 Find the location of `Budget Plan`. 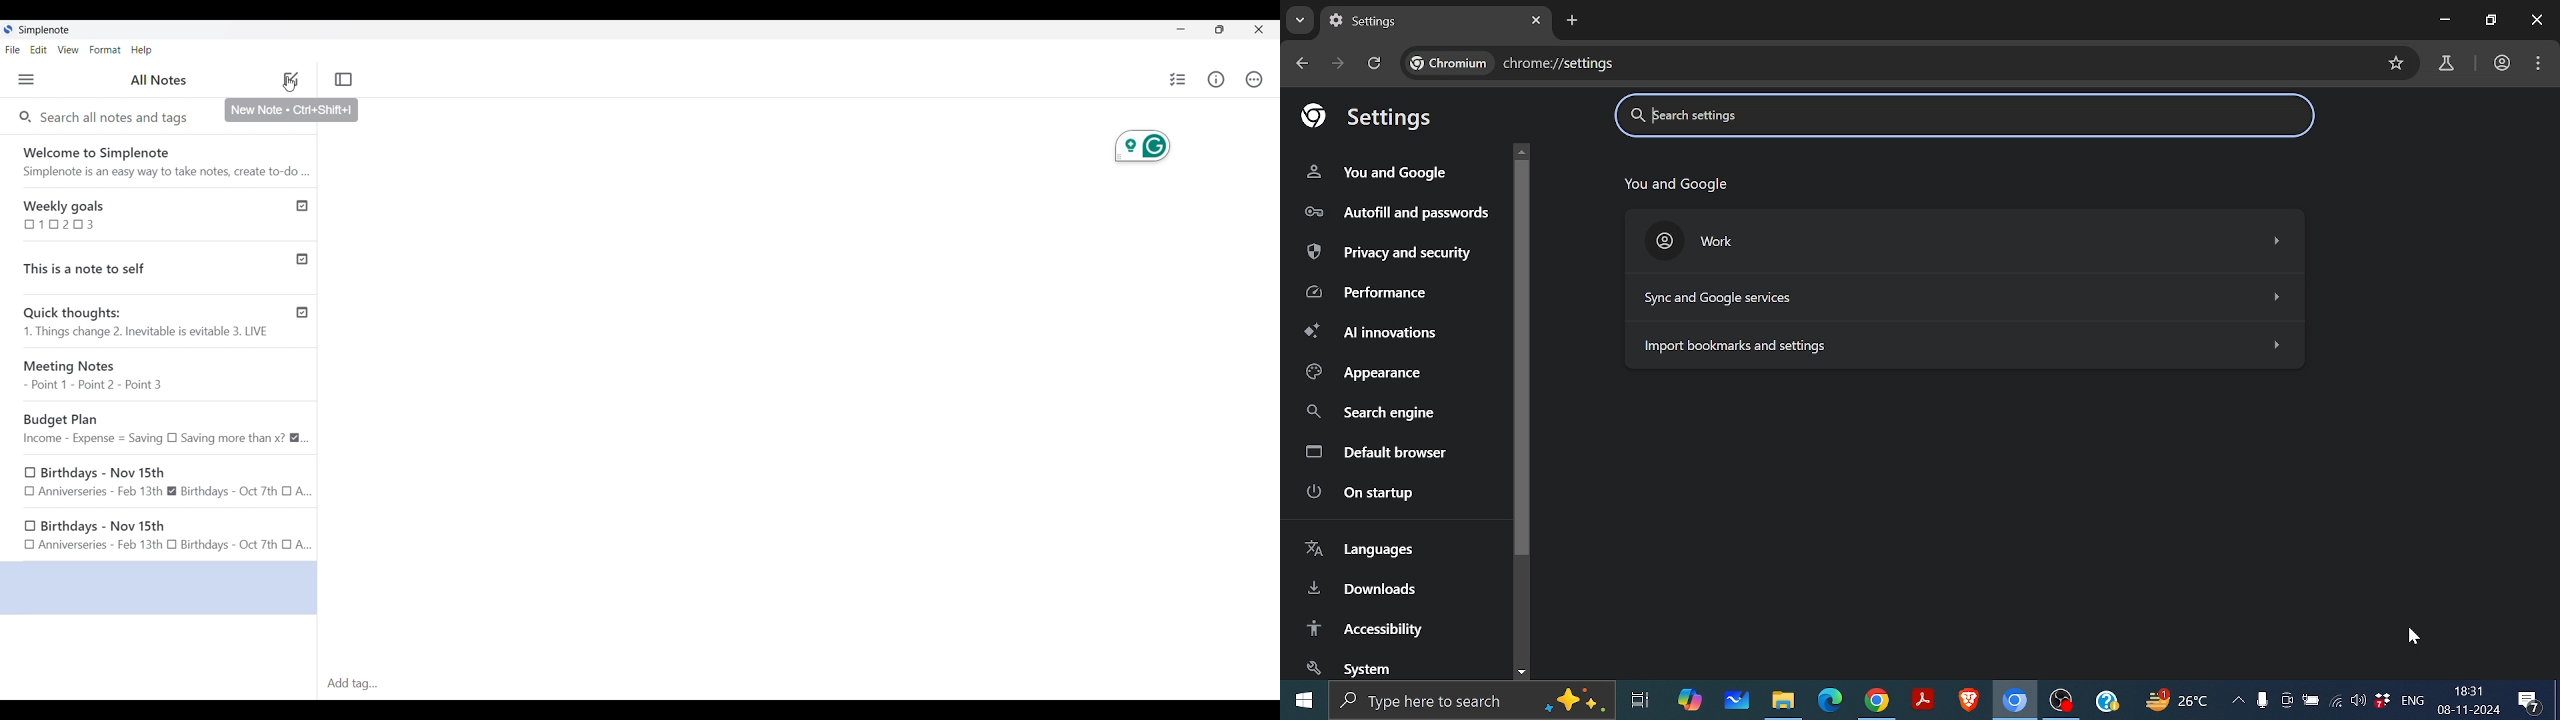

Budget Plan is located at coordinates (165, 429).